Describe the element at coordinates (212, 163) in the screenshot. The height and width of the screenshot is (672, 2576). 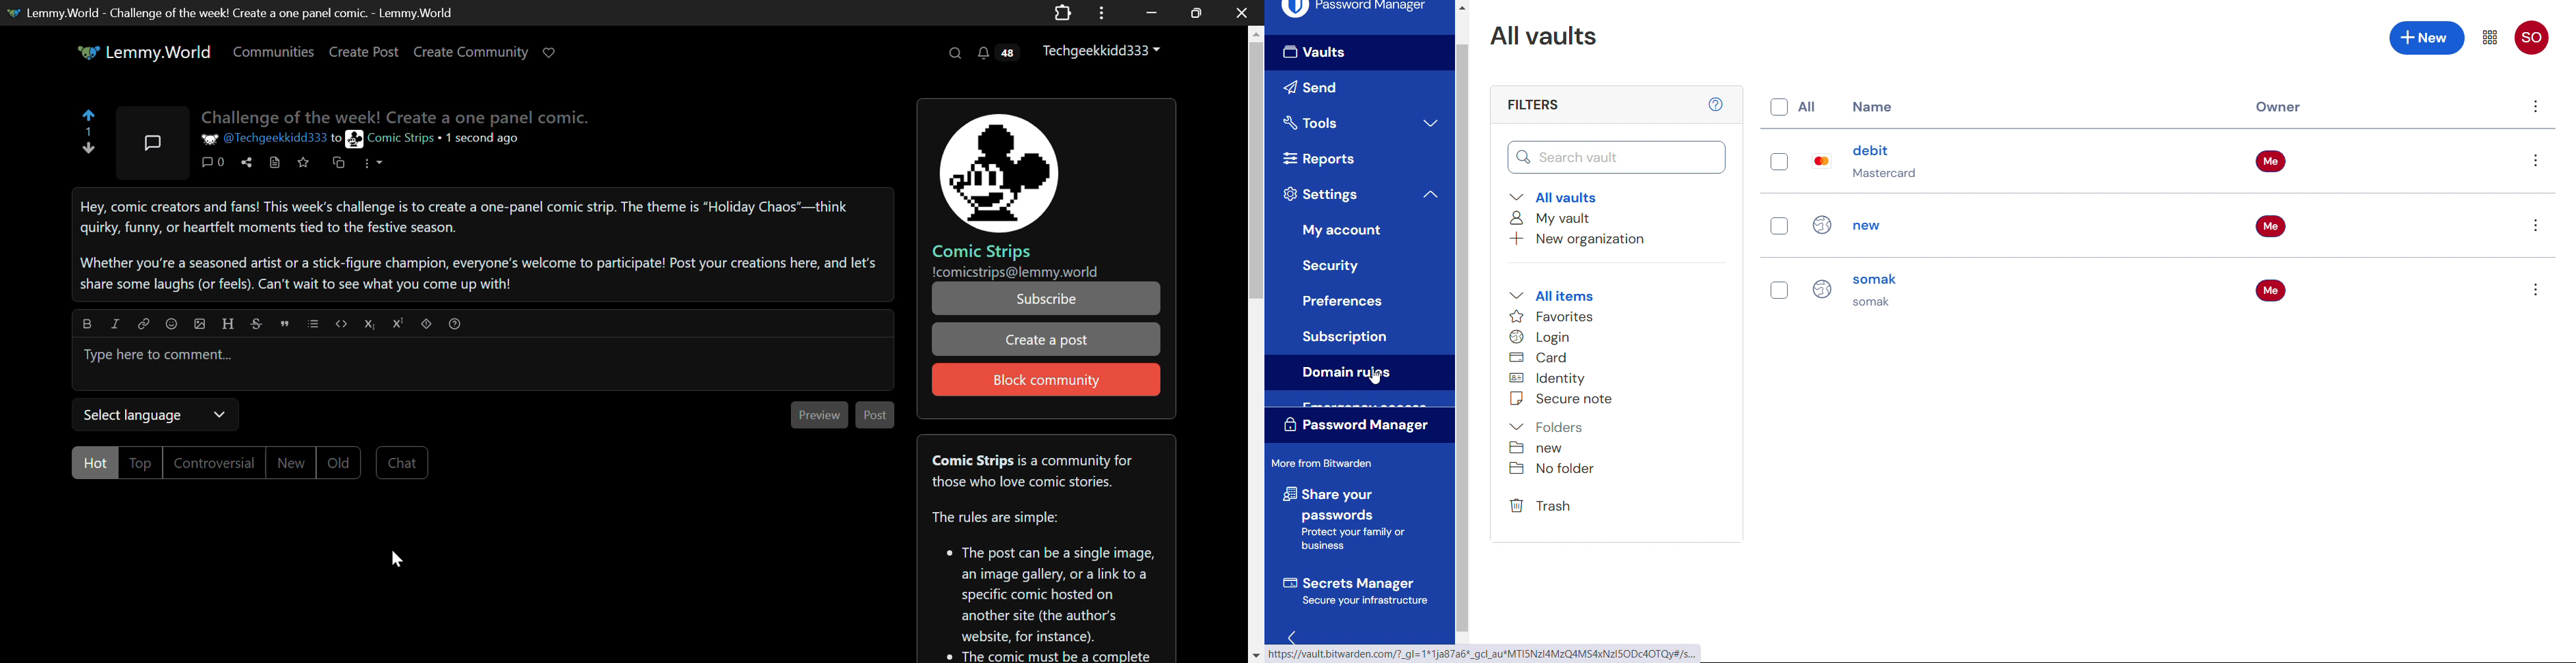
I see `Comment Counter` at that location.